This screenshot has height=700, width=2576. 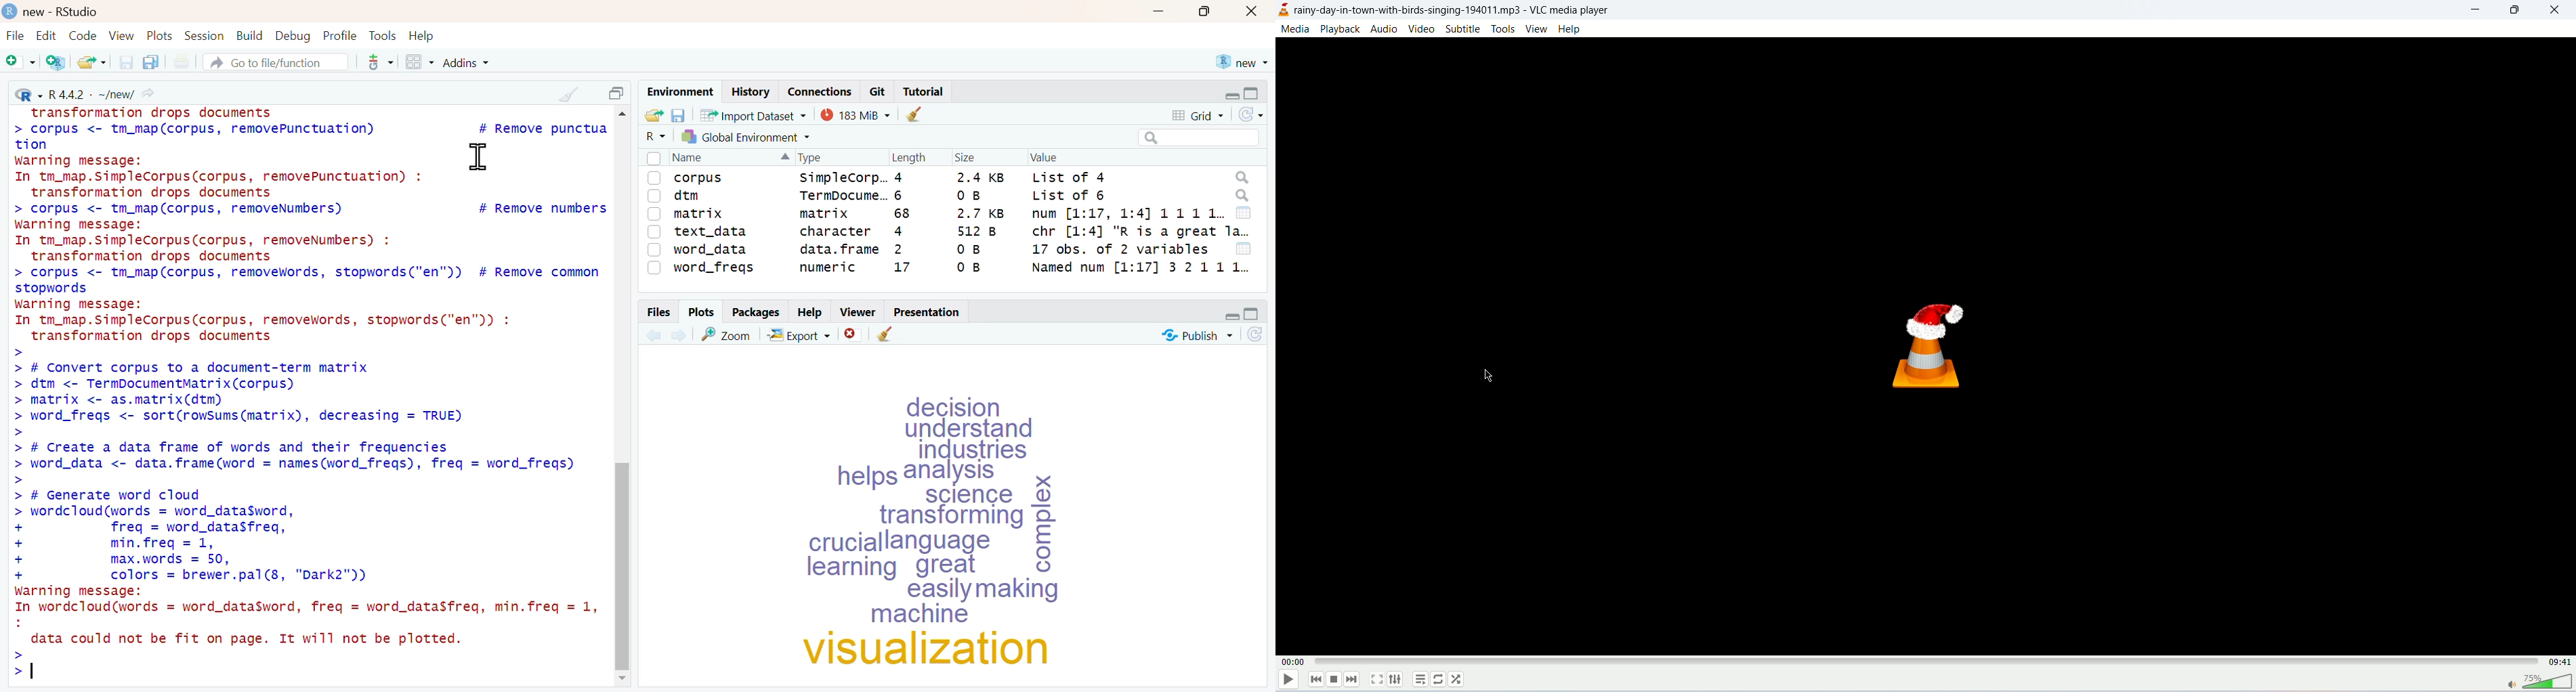 What do you see at coordinates (965, 268) in the screenshot?
I see `0 B` at bounding box center [965, 268].